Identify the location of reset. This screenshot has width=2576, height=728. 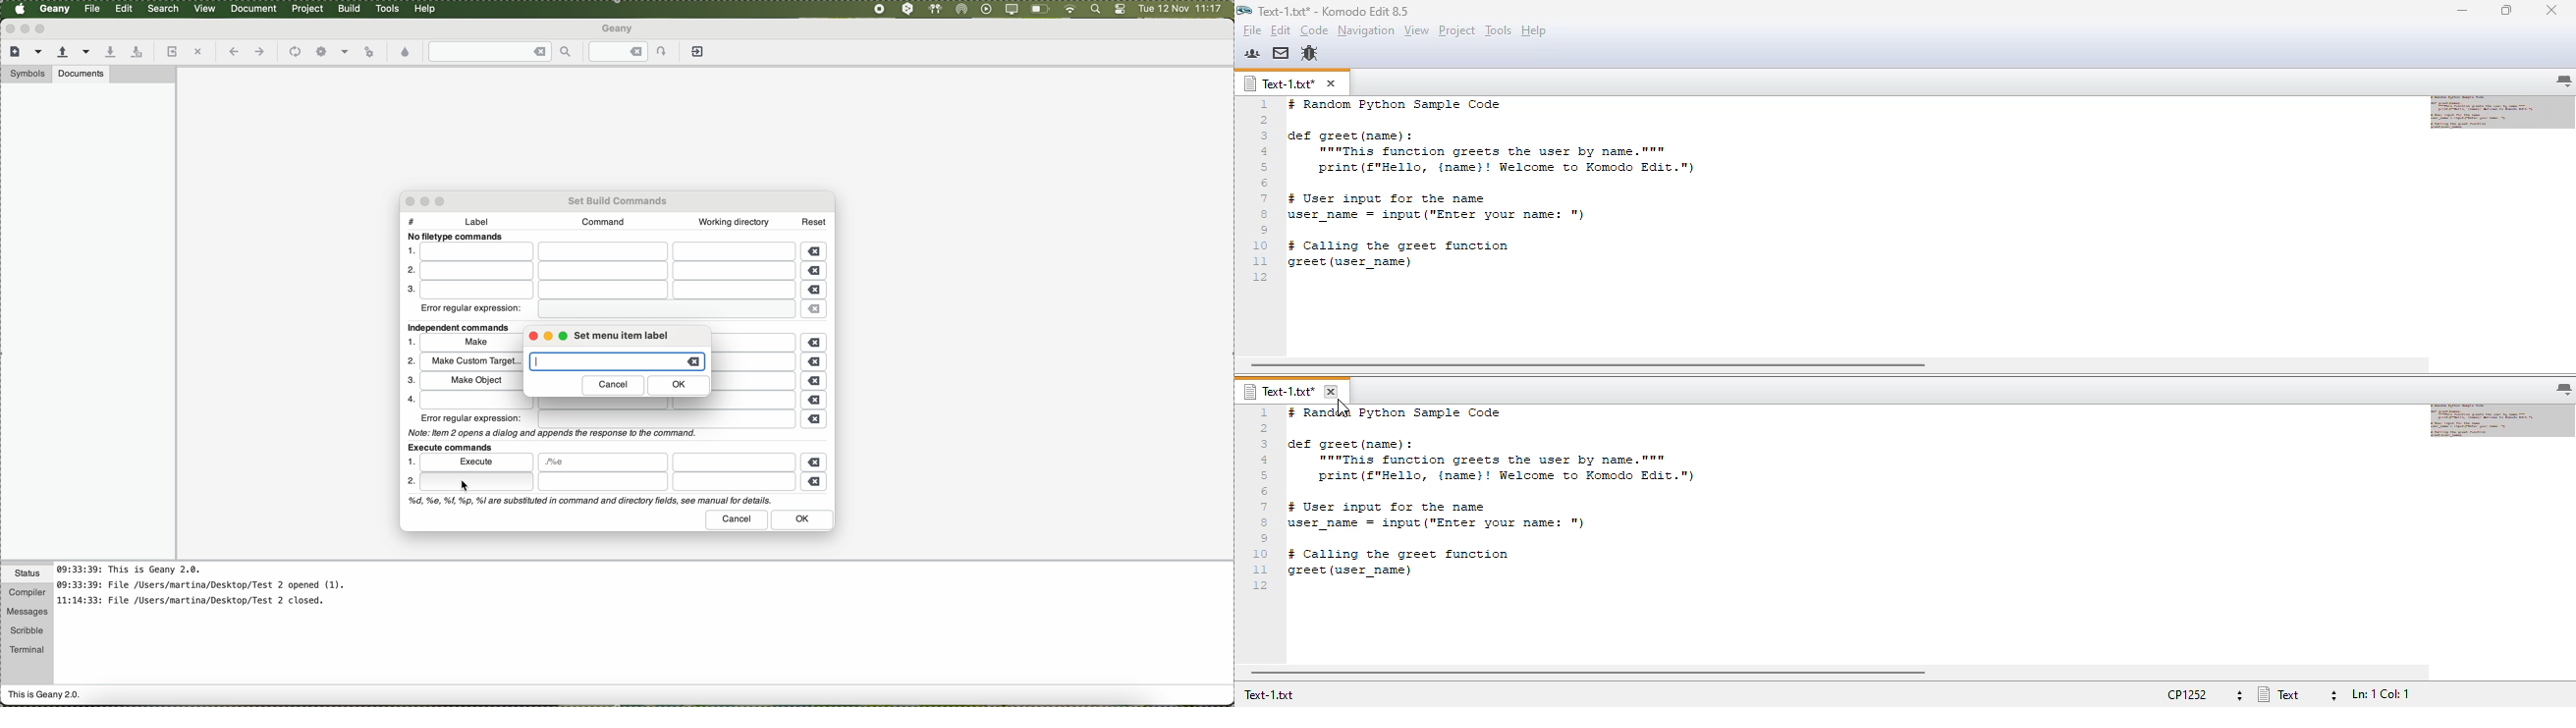
(814, 220).